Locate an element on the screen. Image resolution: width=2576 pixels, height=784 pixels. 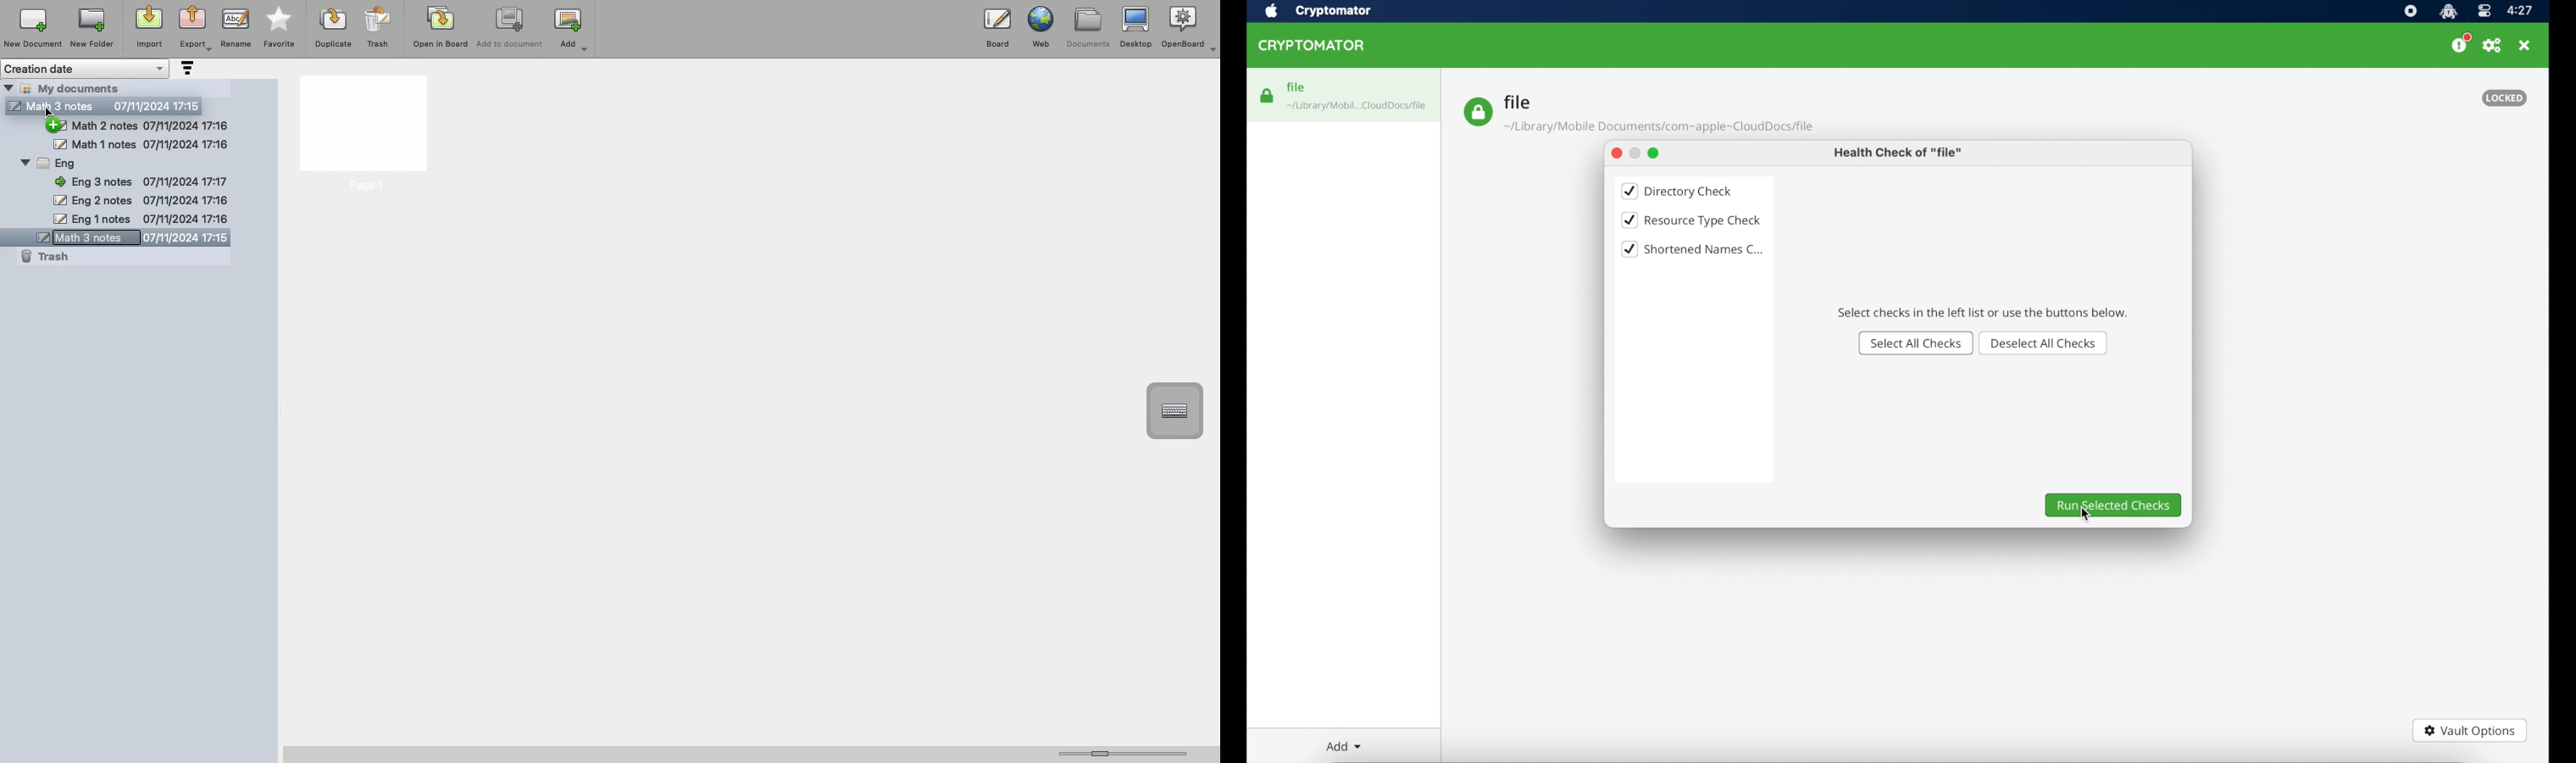
Documents is located at coordinates (1087, 28).